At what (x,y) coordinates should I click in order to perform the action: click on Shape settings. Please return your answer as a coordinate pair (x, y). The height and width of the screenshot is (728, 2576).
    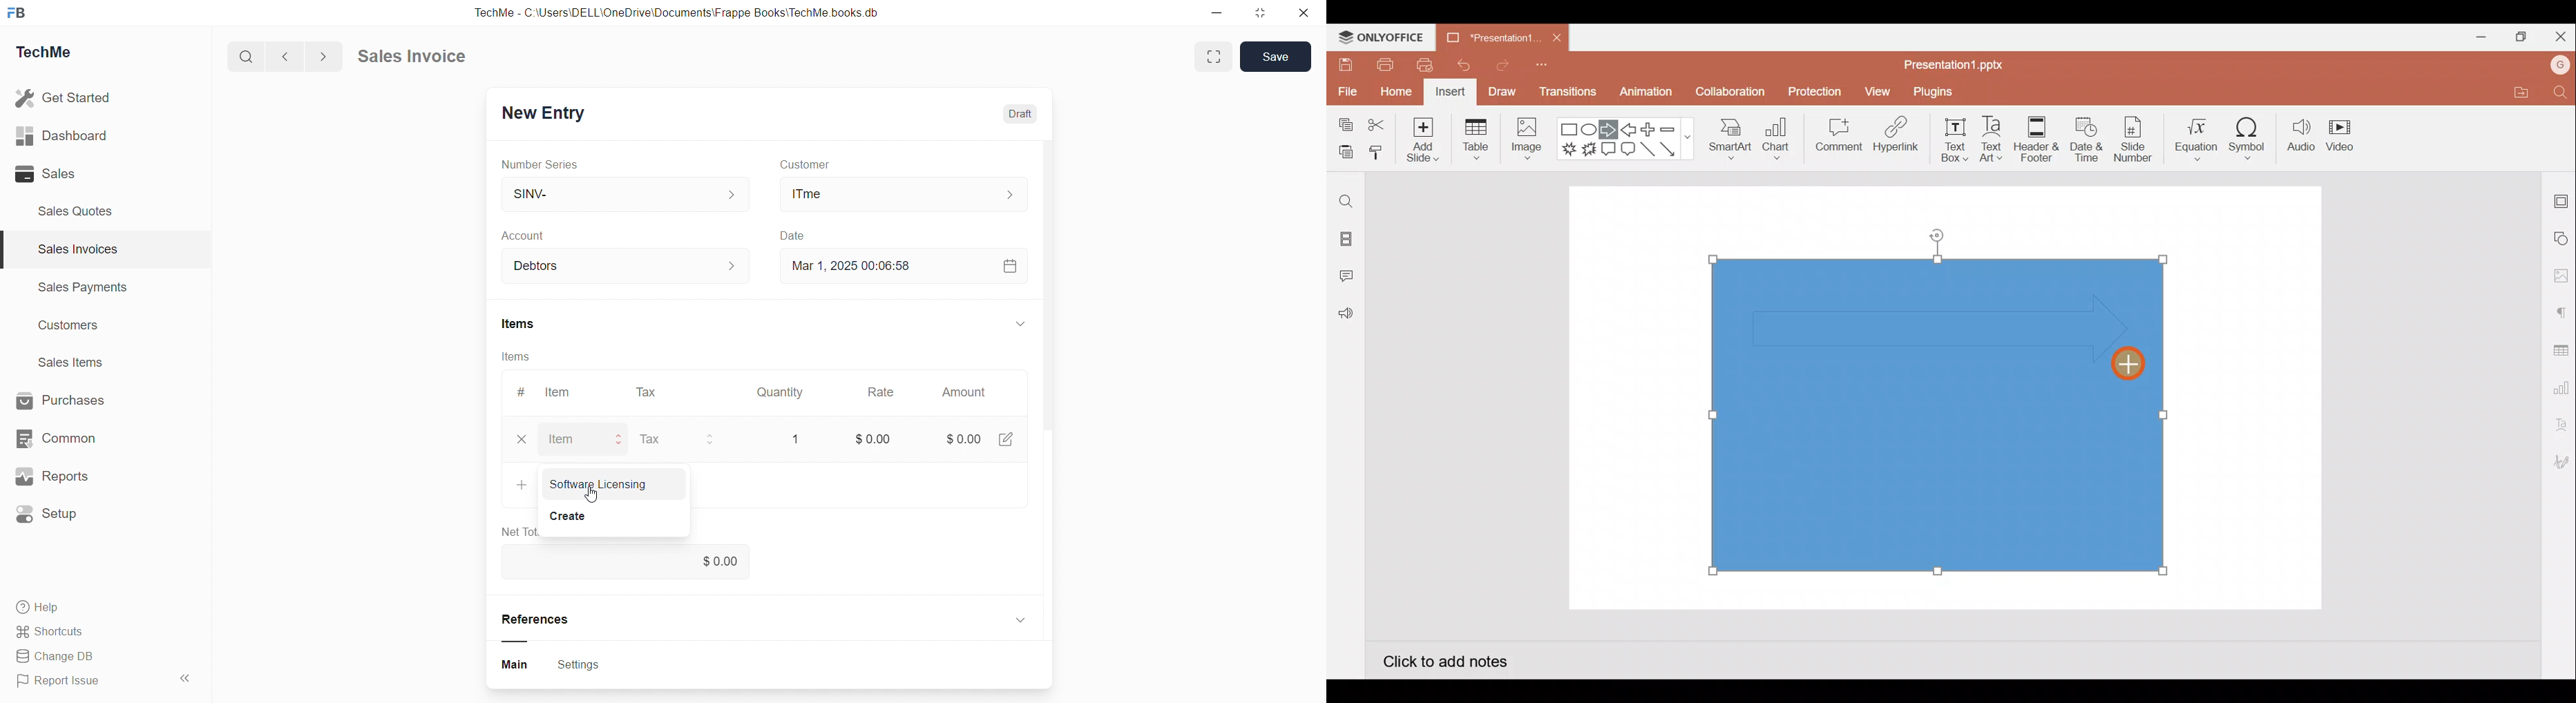
    Looking at the image, I should click on (2562, 238).